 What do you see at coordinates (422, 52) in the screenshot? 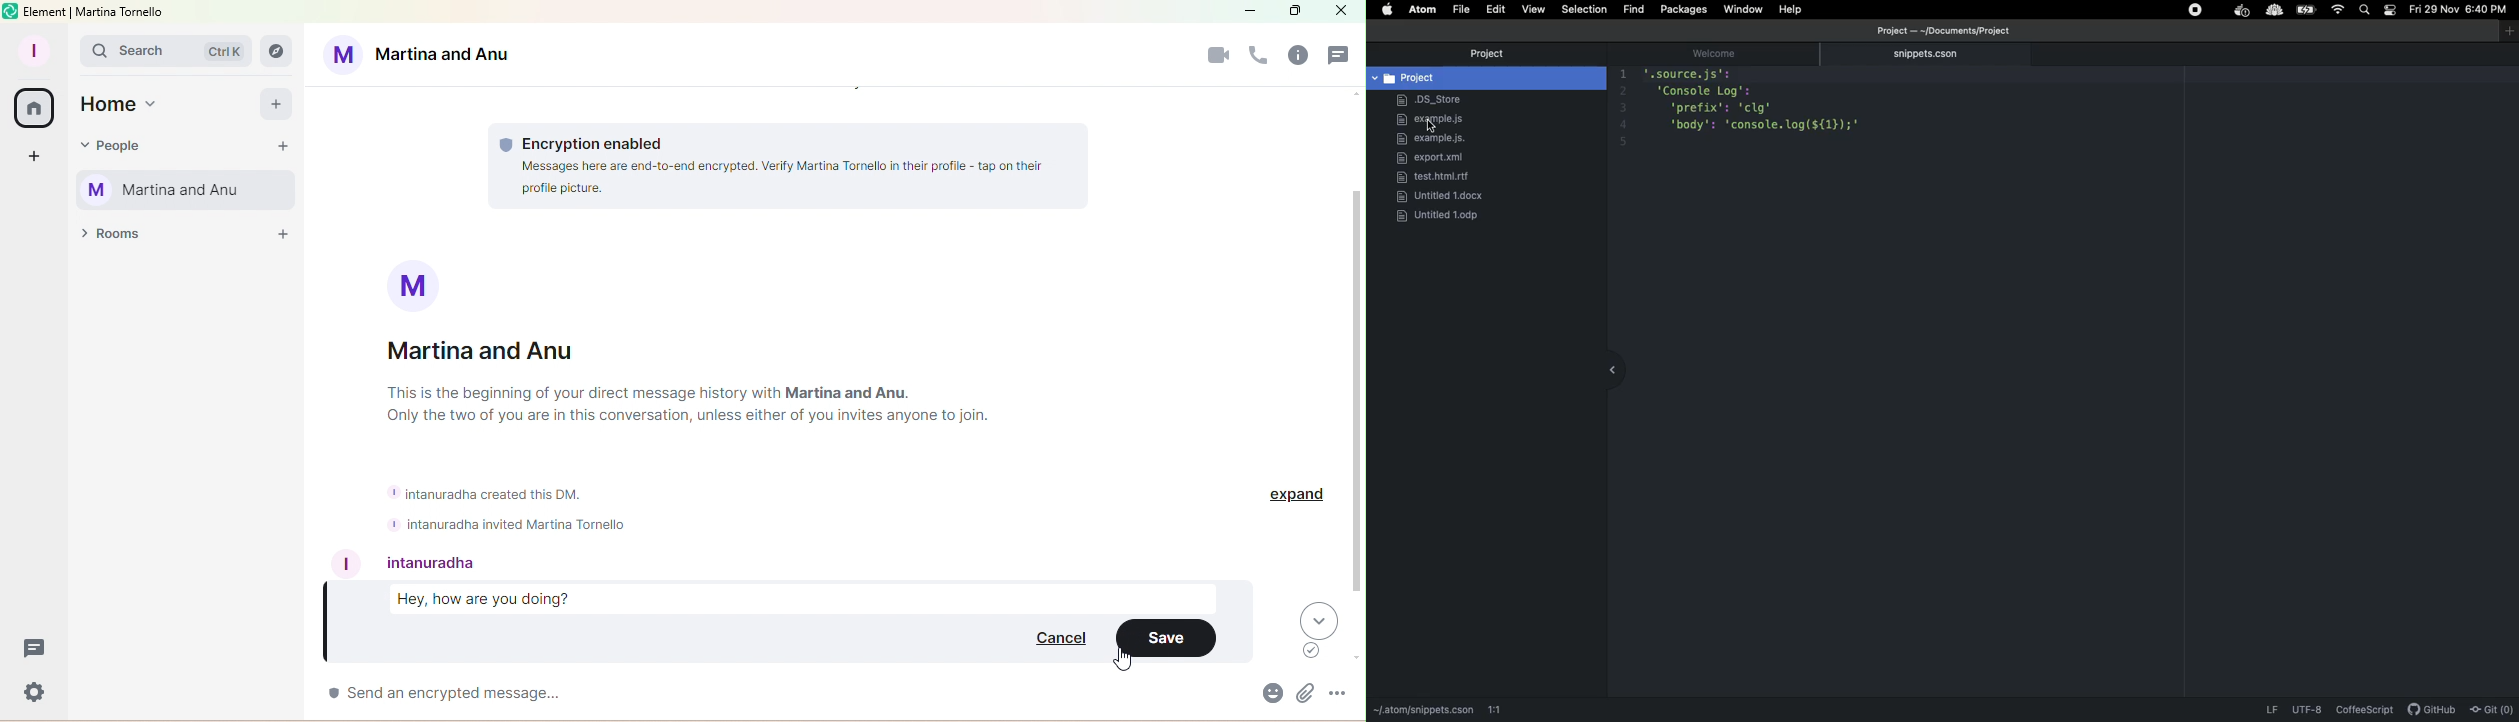
I see `Martina and Anu` at bounding box center [422, 52].